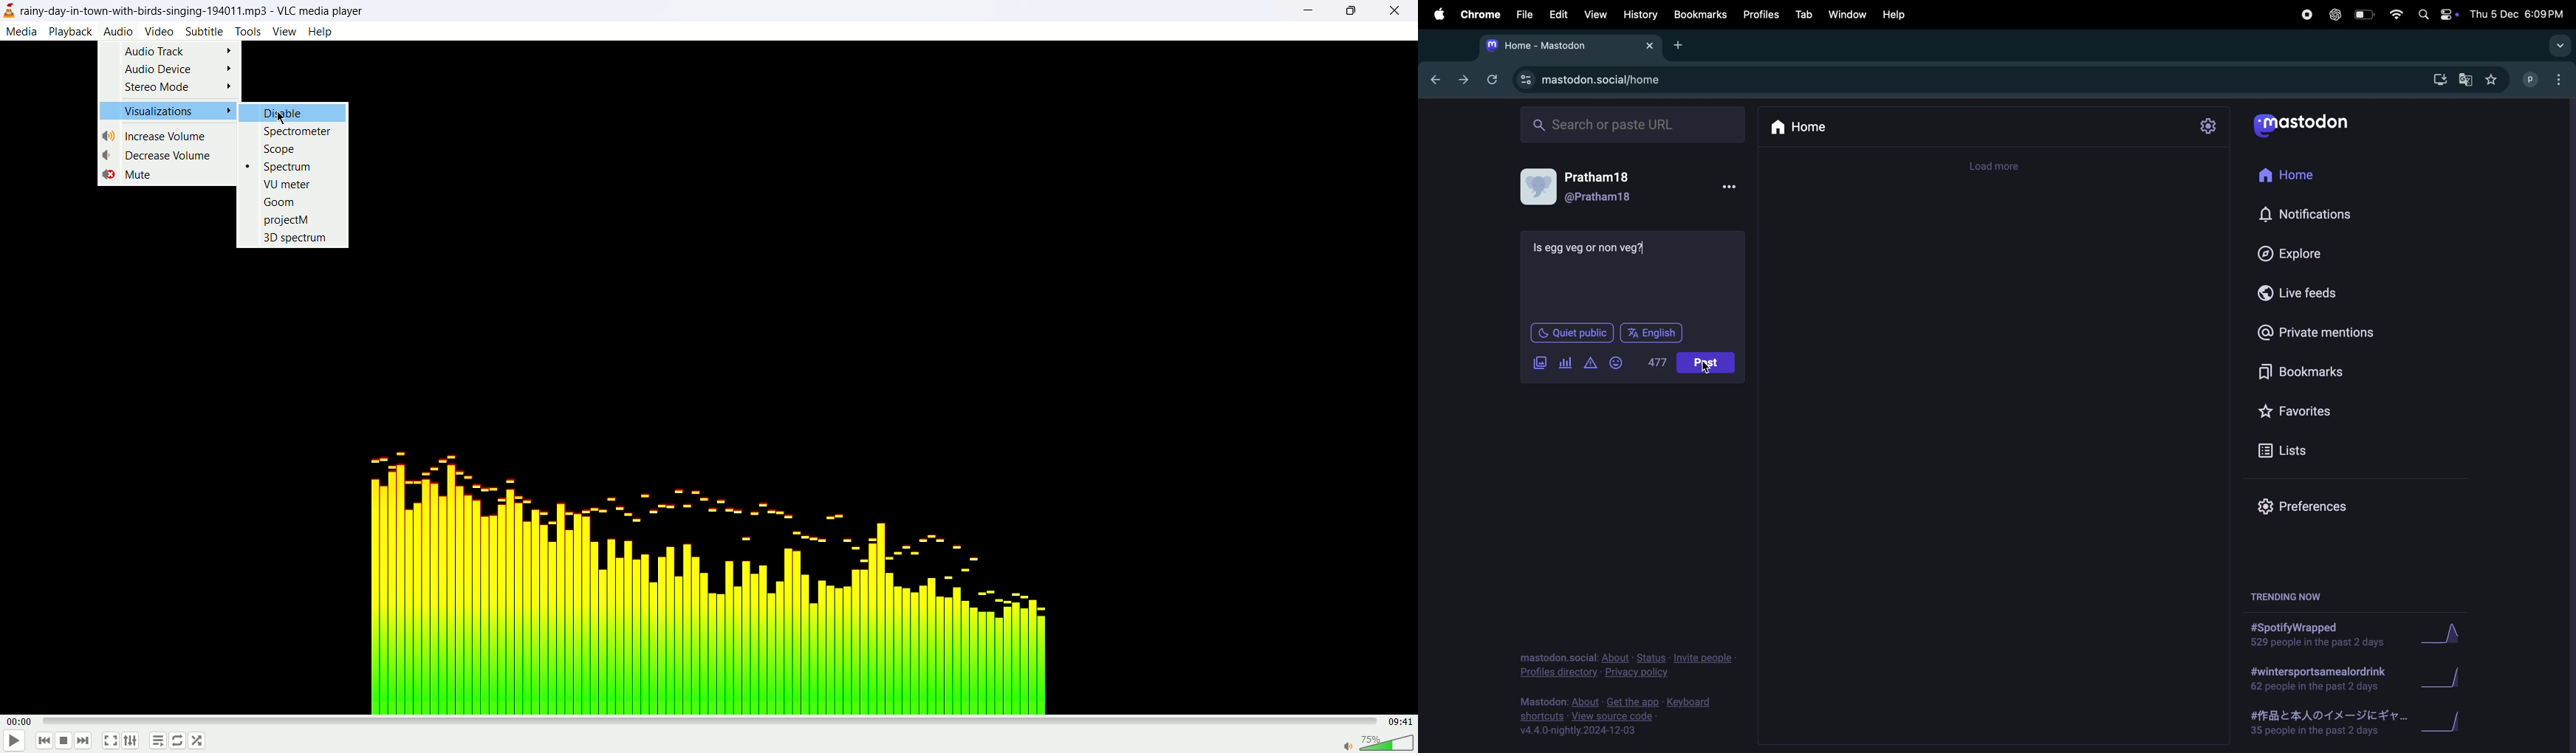  I want to click on 499, so click(1659, 361).